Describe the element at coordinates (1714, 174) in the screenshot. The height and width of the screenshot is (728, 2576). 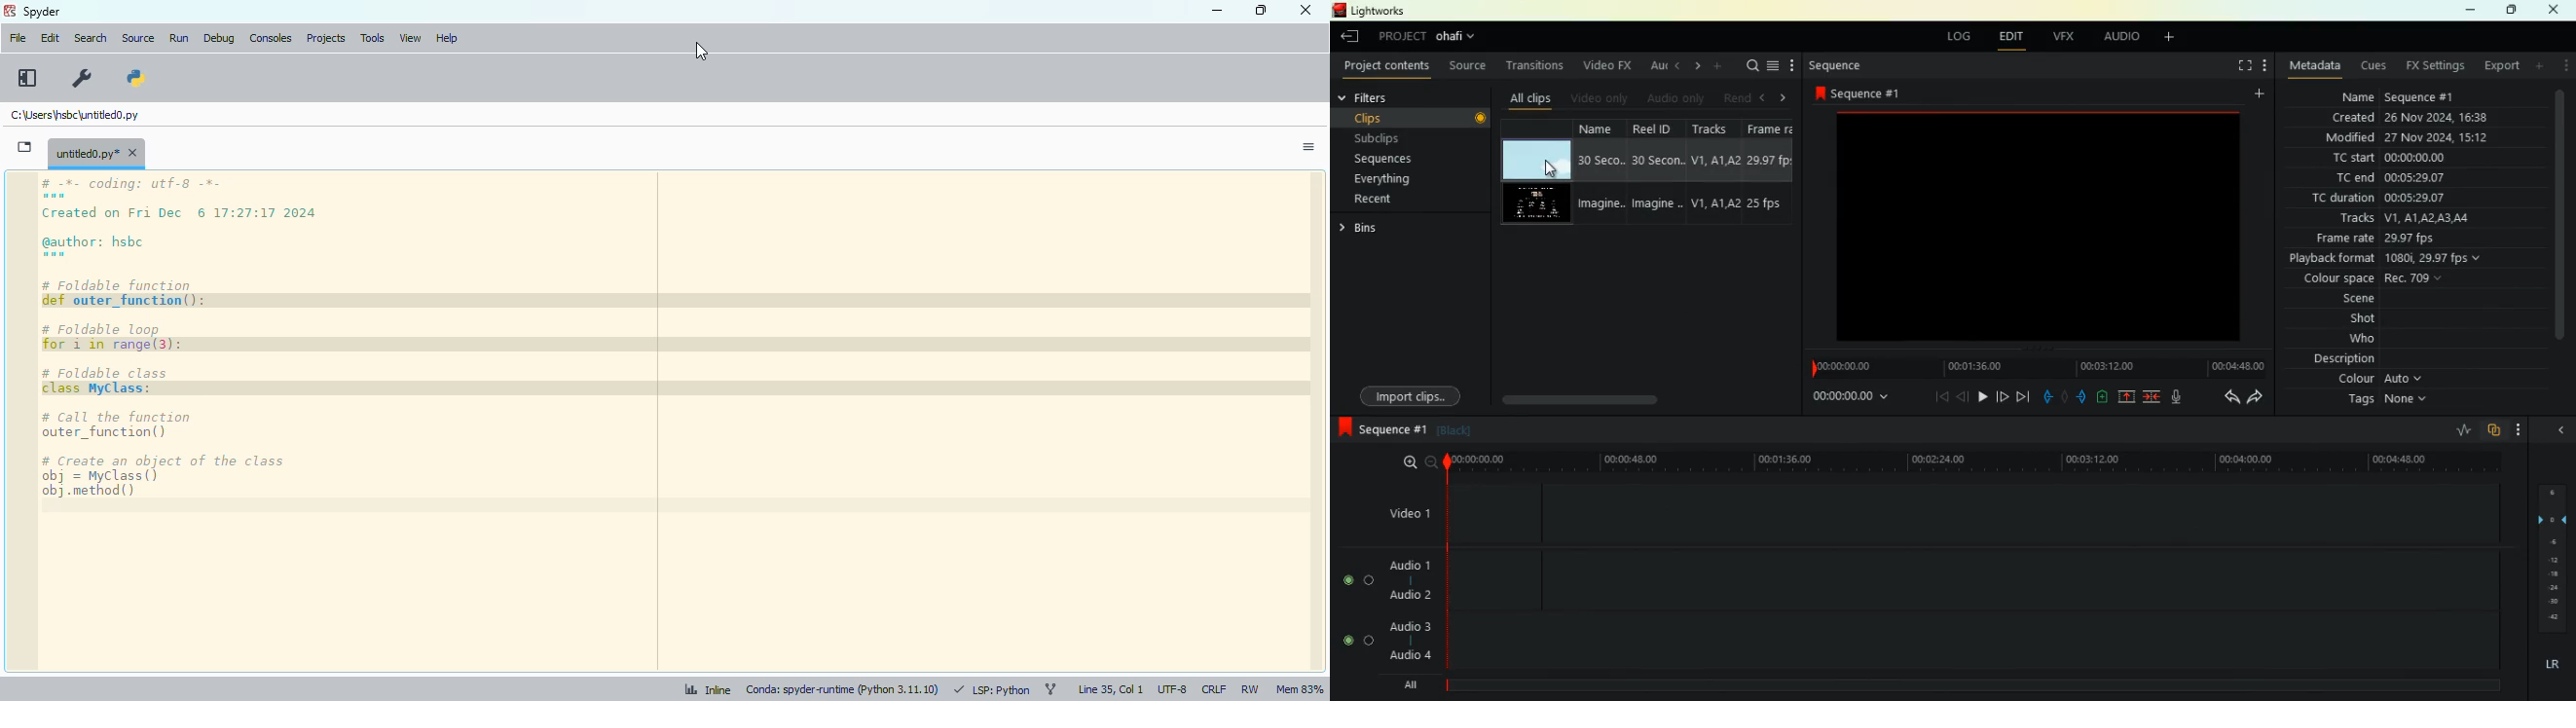
I see `tracks` at that location.